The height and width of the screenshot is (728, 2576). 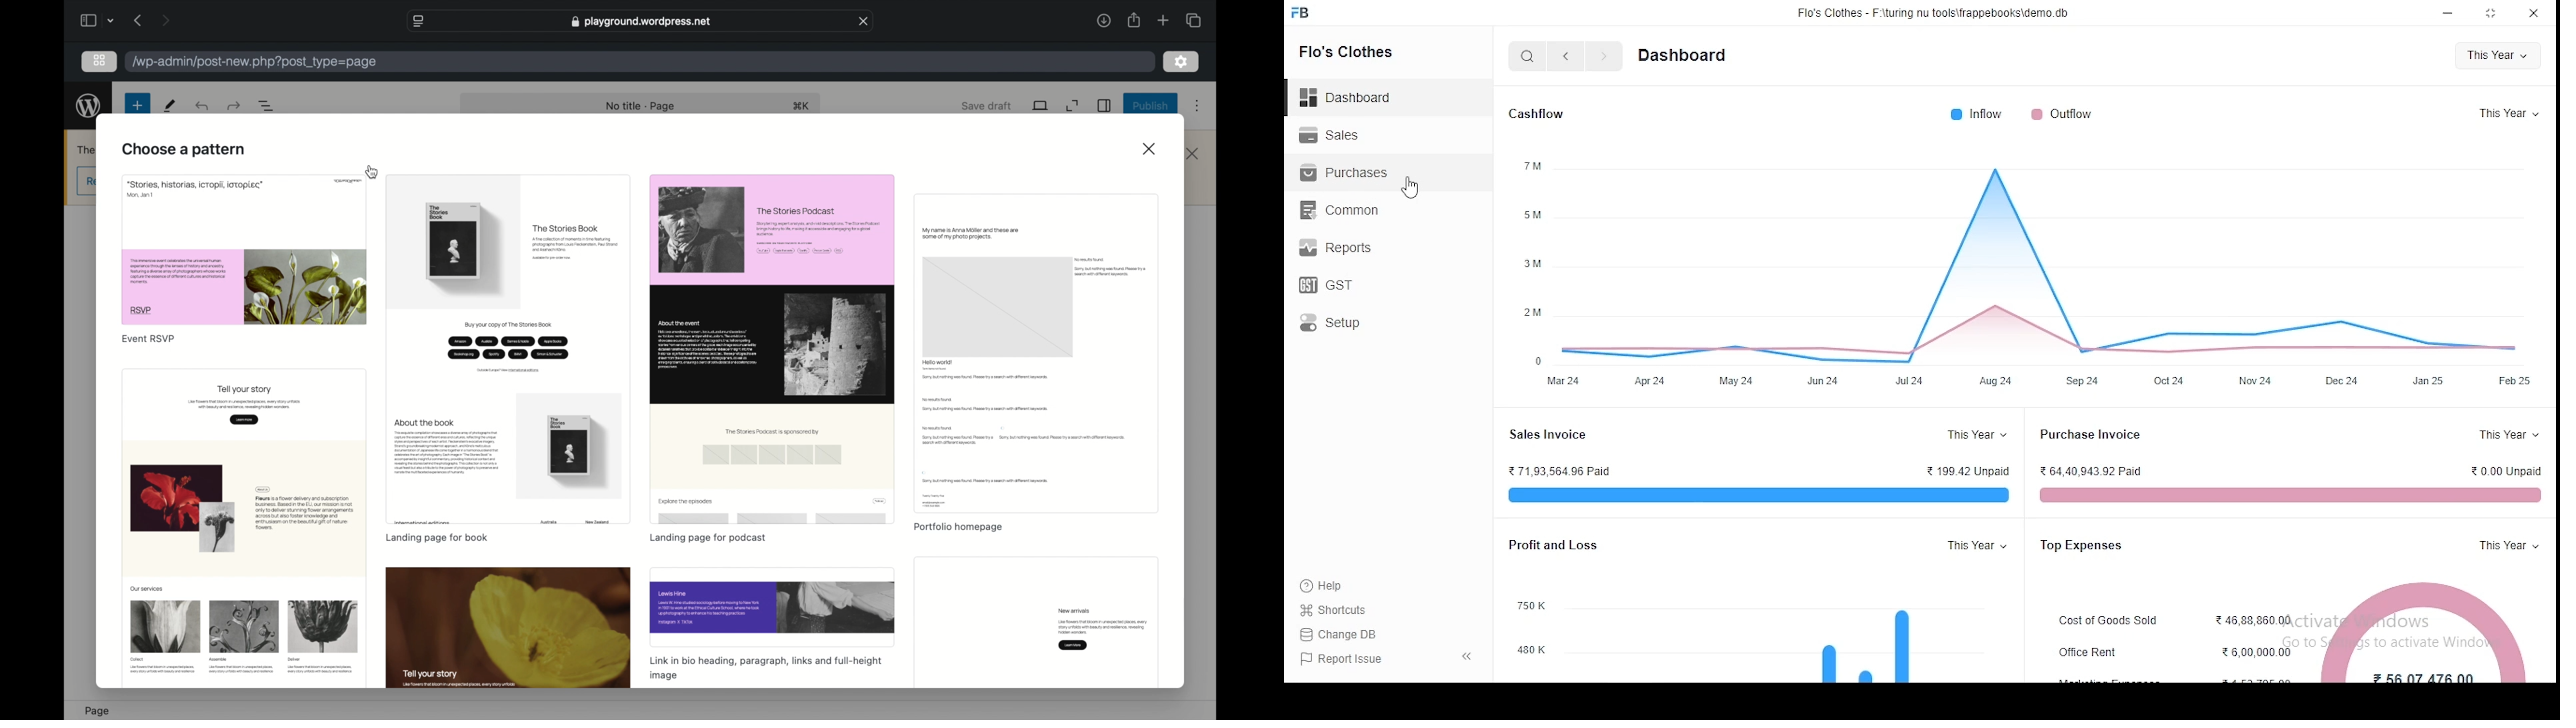 What do you see at coordinates (1037, 623) in the screenshot?
I see `preview` at bounding box center [1037, 623].